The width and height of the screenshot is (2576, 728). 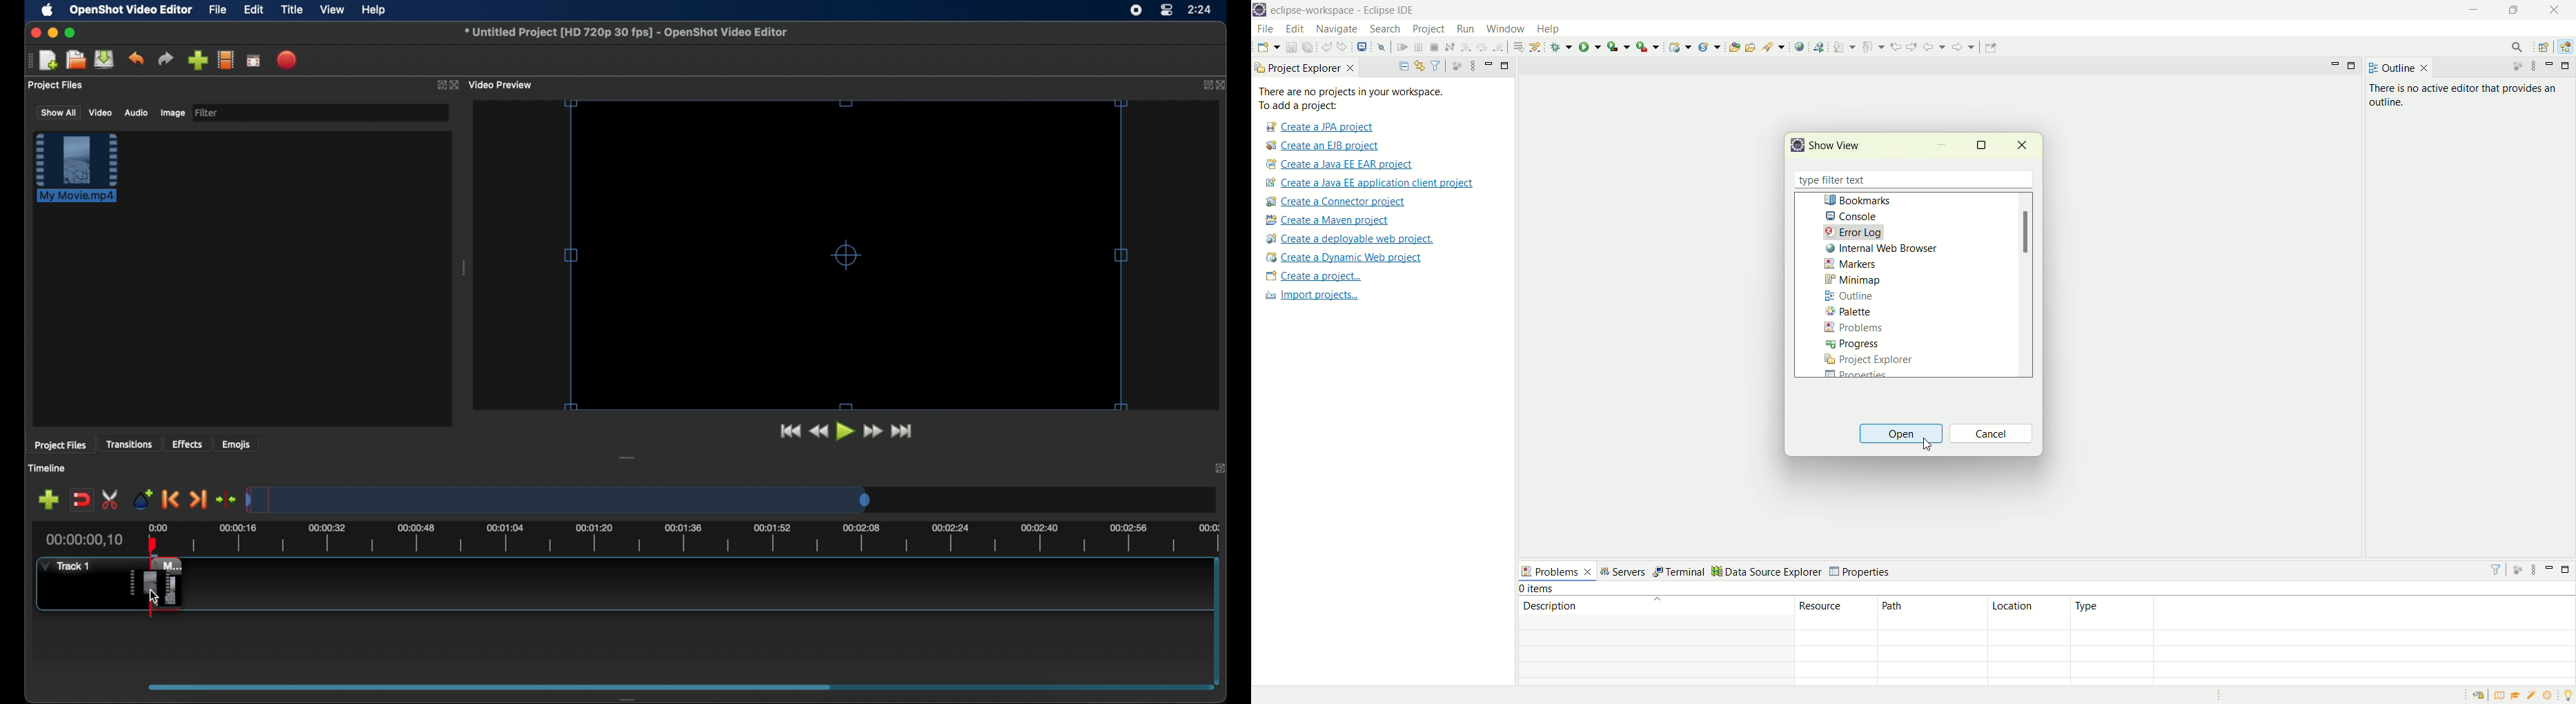 I want to click on file name, so click(x=626, y=33).